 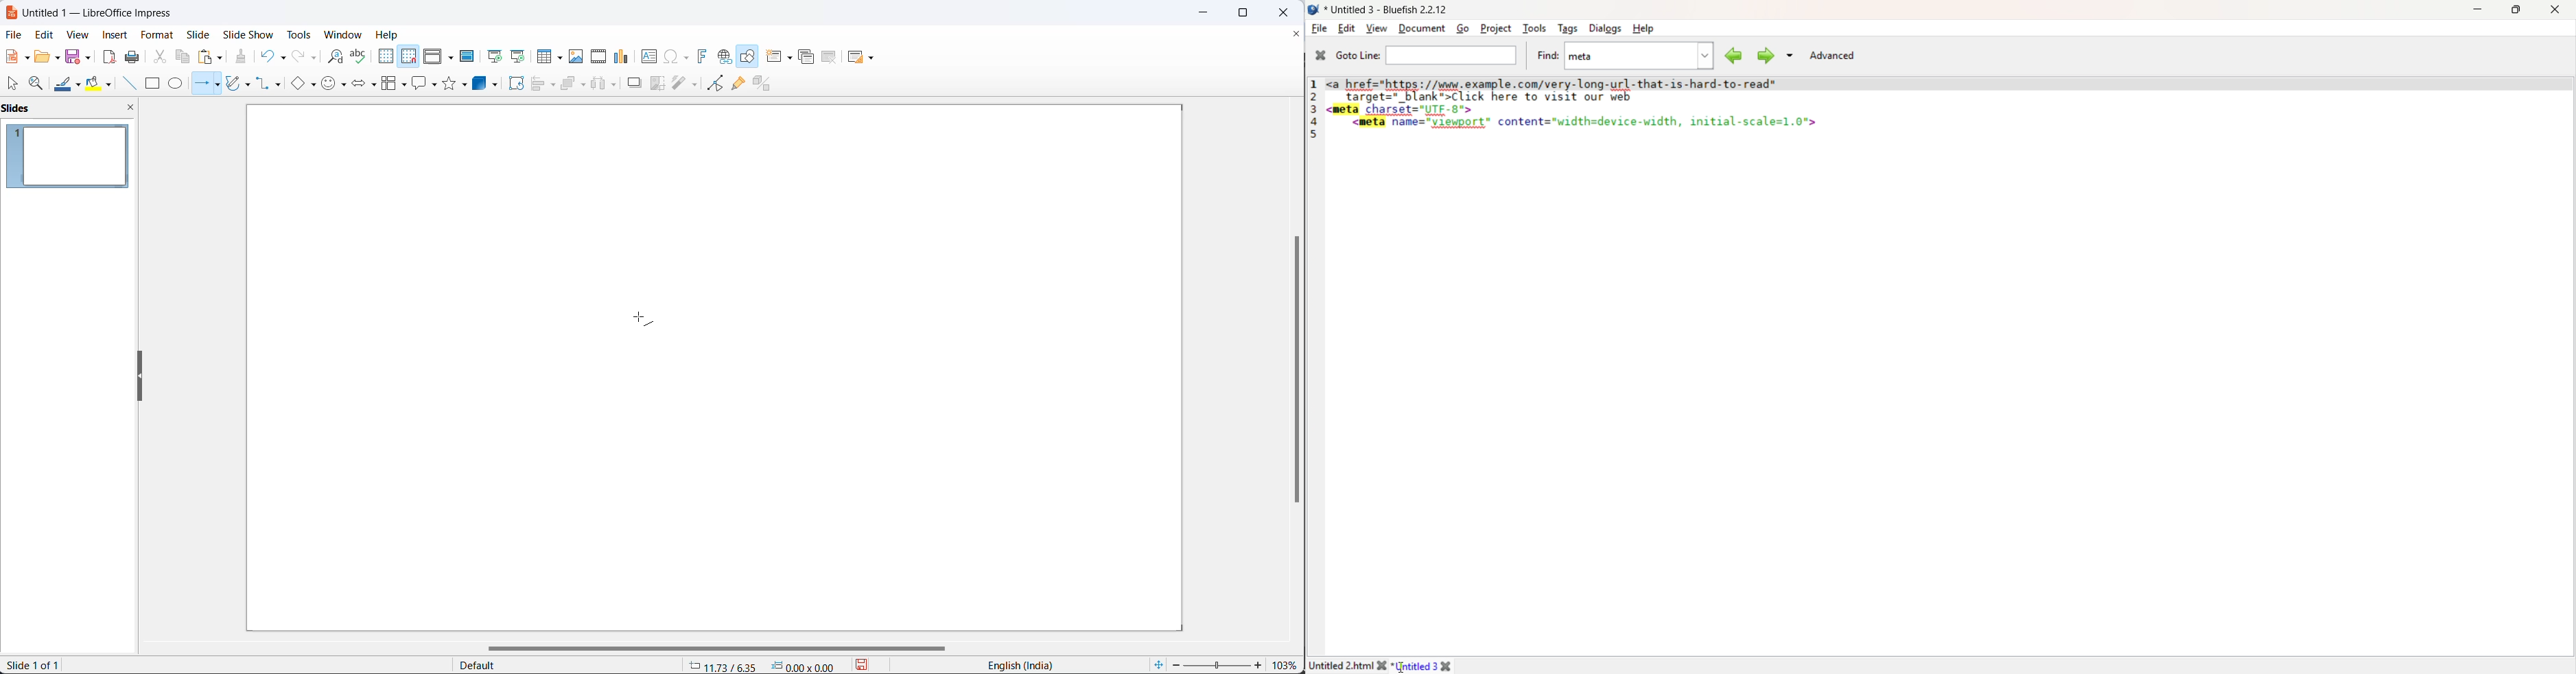 I want to click on Advanced, so click(x=1832, y=56).